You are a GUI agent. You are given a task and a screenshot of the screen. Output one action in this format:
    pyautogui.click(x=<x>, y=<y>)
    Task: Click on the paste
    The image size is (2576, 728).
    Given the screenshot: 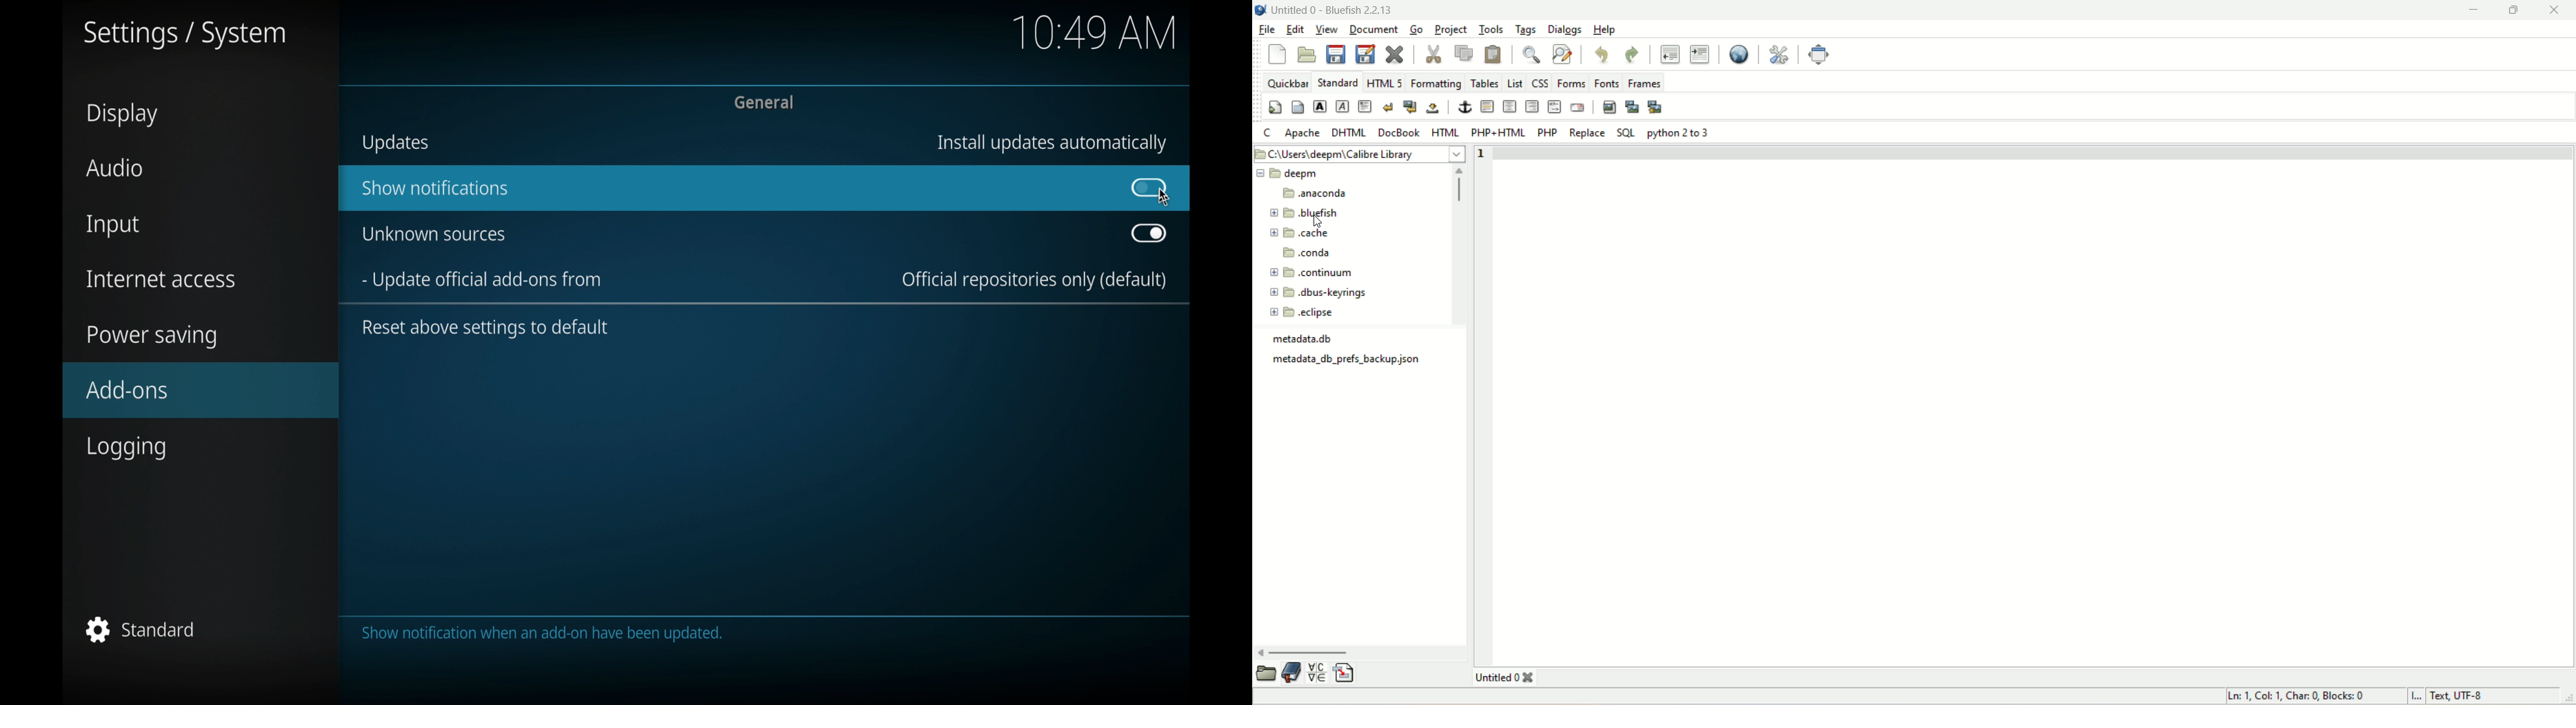 What is the action you would take?
    pyautogui.click(x=1495, y=53)
    